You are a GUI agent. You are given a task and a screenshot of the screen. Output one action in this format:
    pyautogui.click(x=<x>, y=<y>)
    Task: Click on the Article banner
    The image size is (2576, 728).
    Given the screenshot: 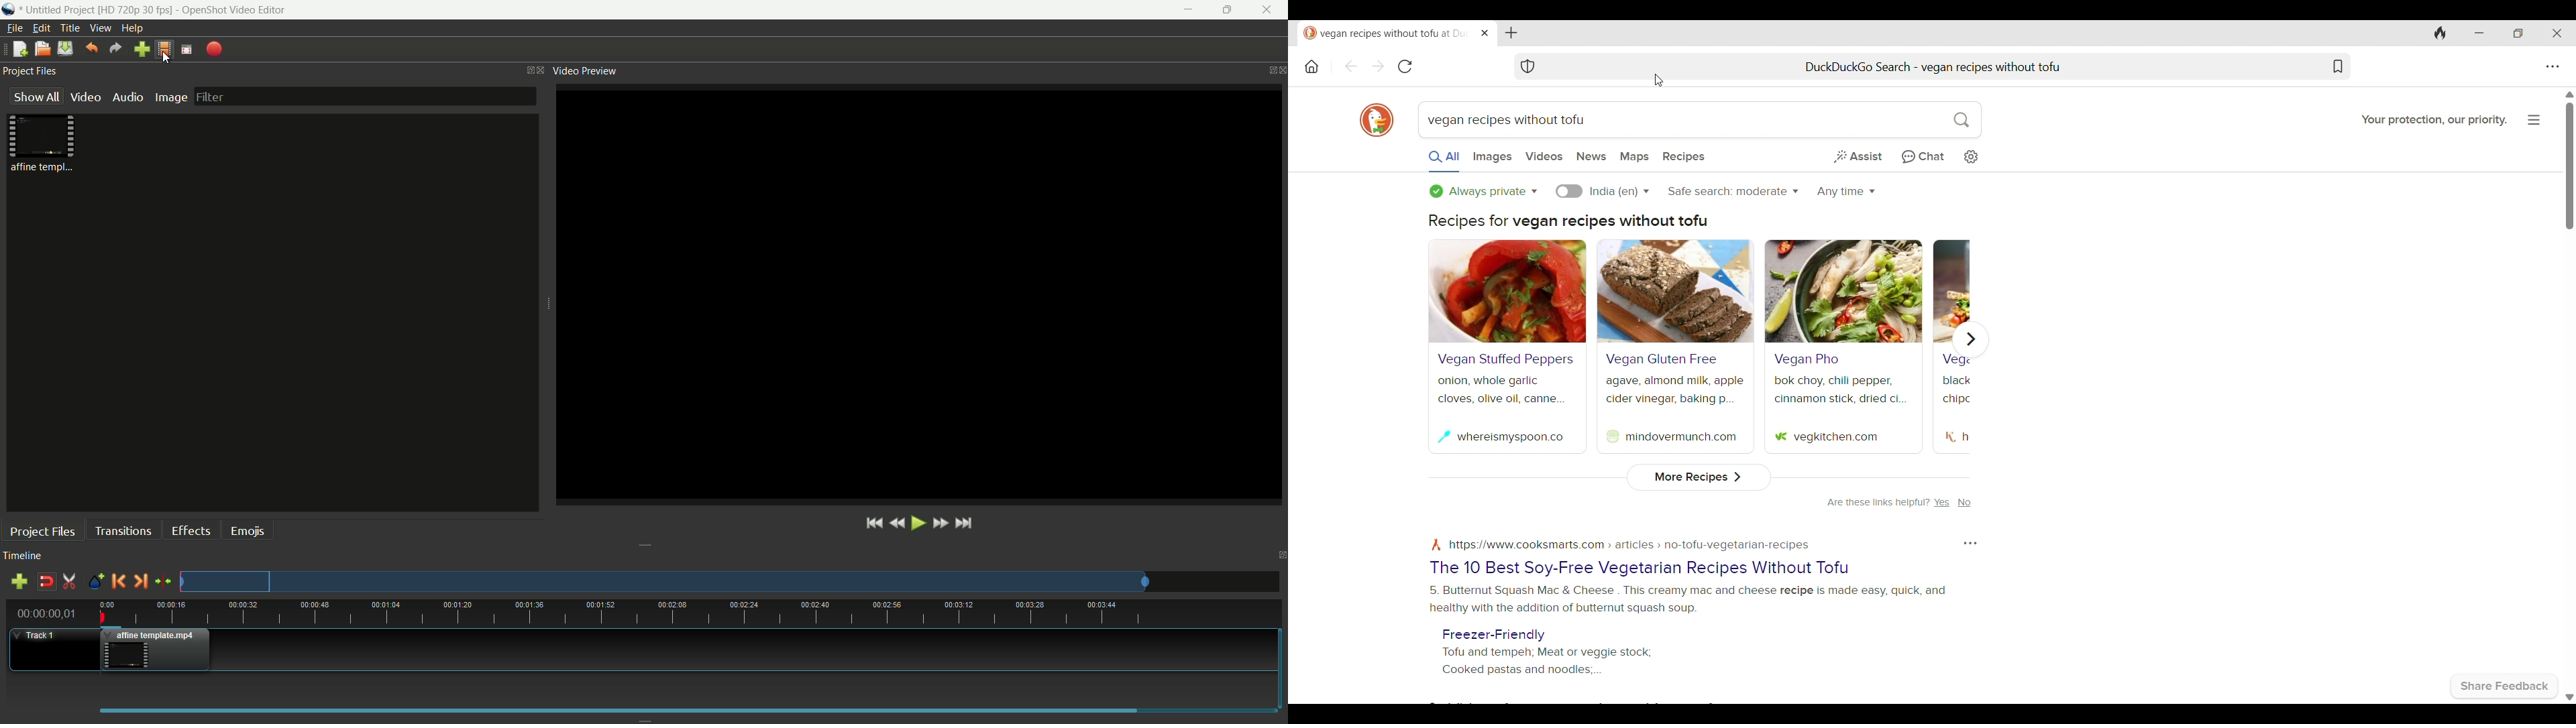 What is the action you would take?
    pyautogui.click(x=1507, y=291)
    